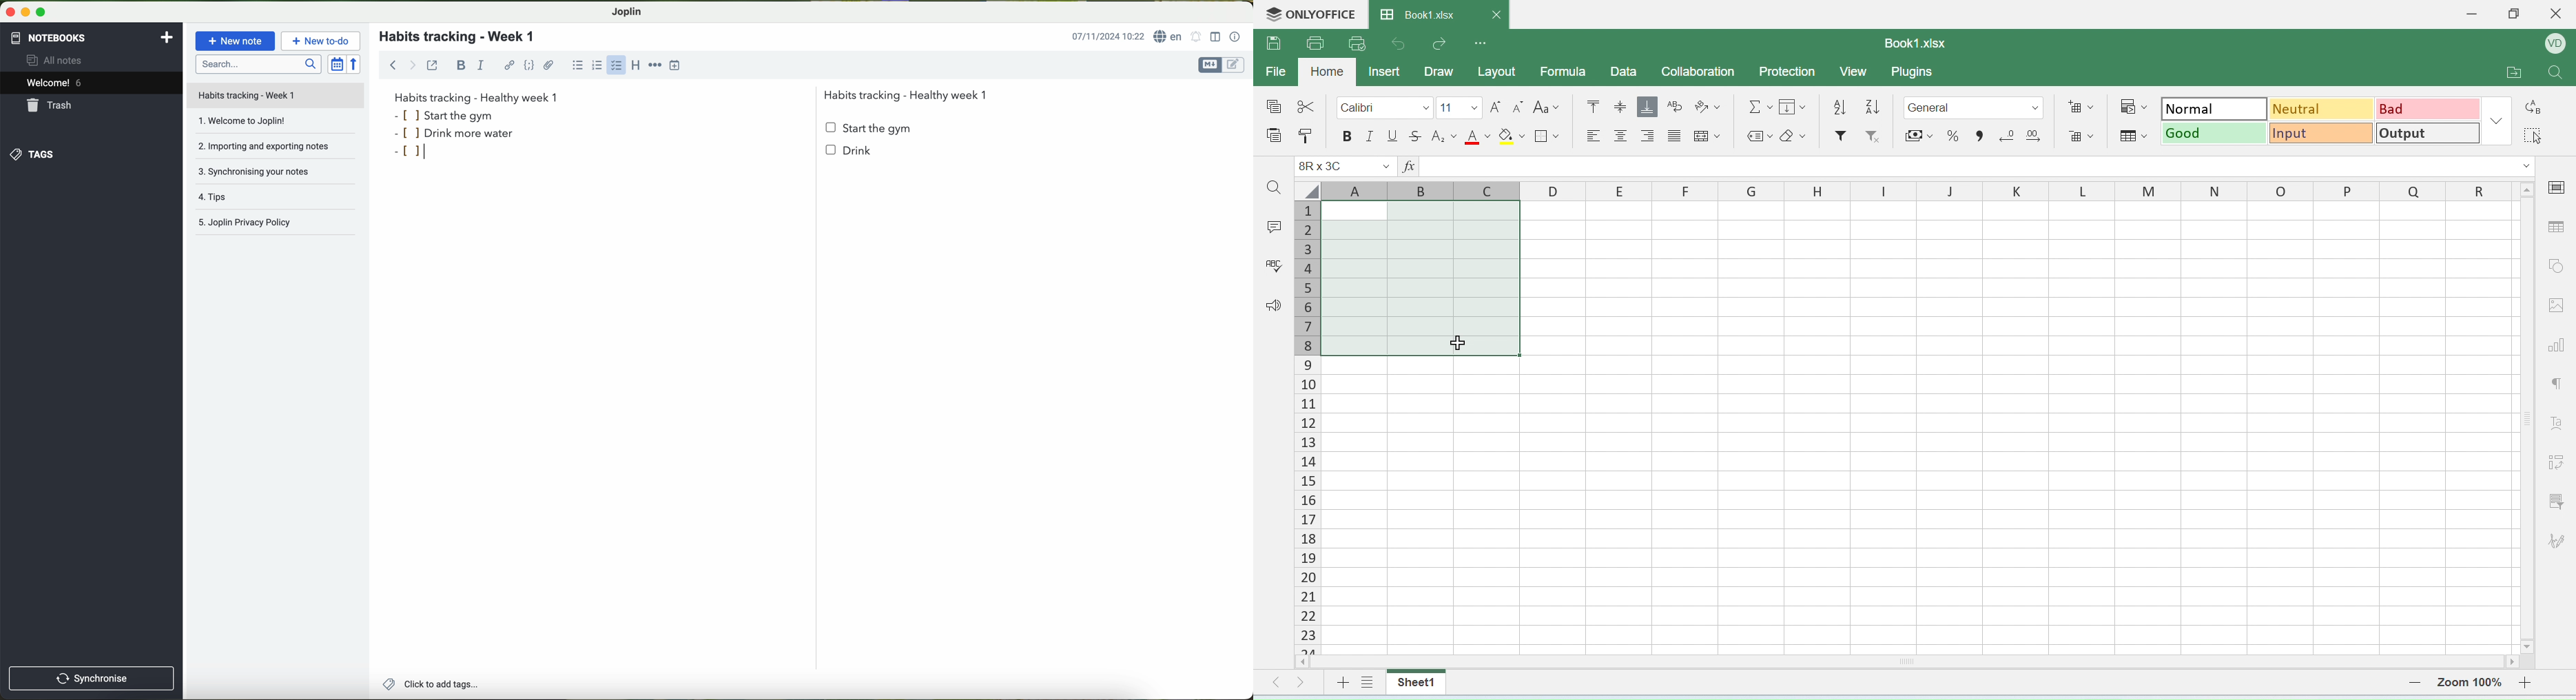 The height and width of the screenshot is (700, 2576). I want to click on book1.xlsx, so click(1913, 42).